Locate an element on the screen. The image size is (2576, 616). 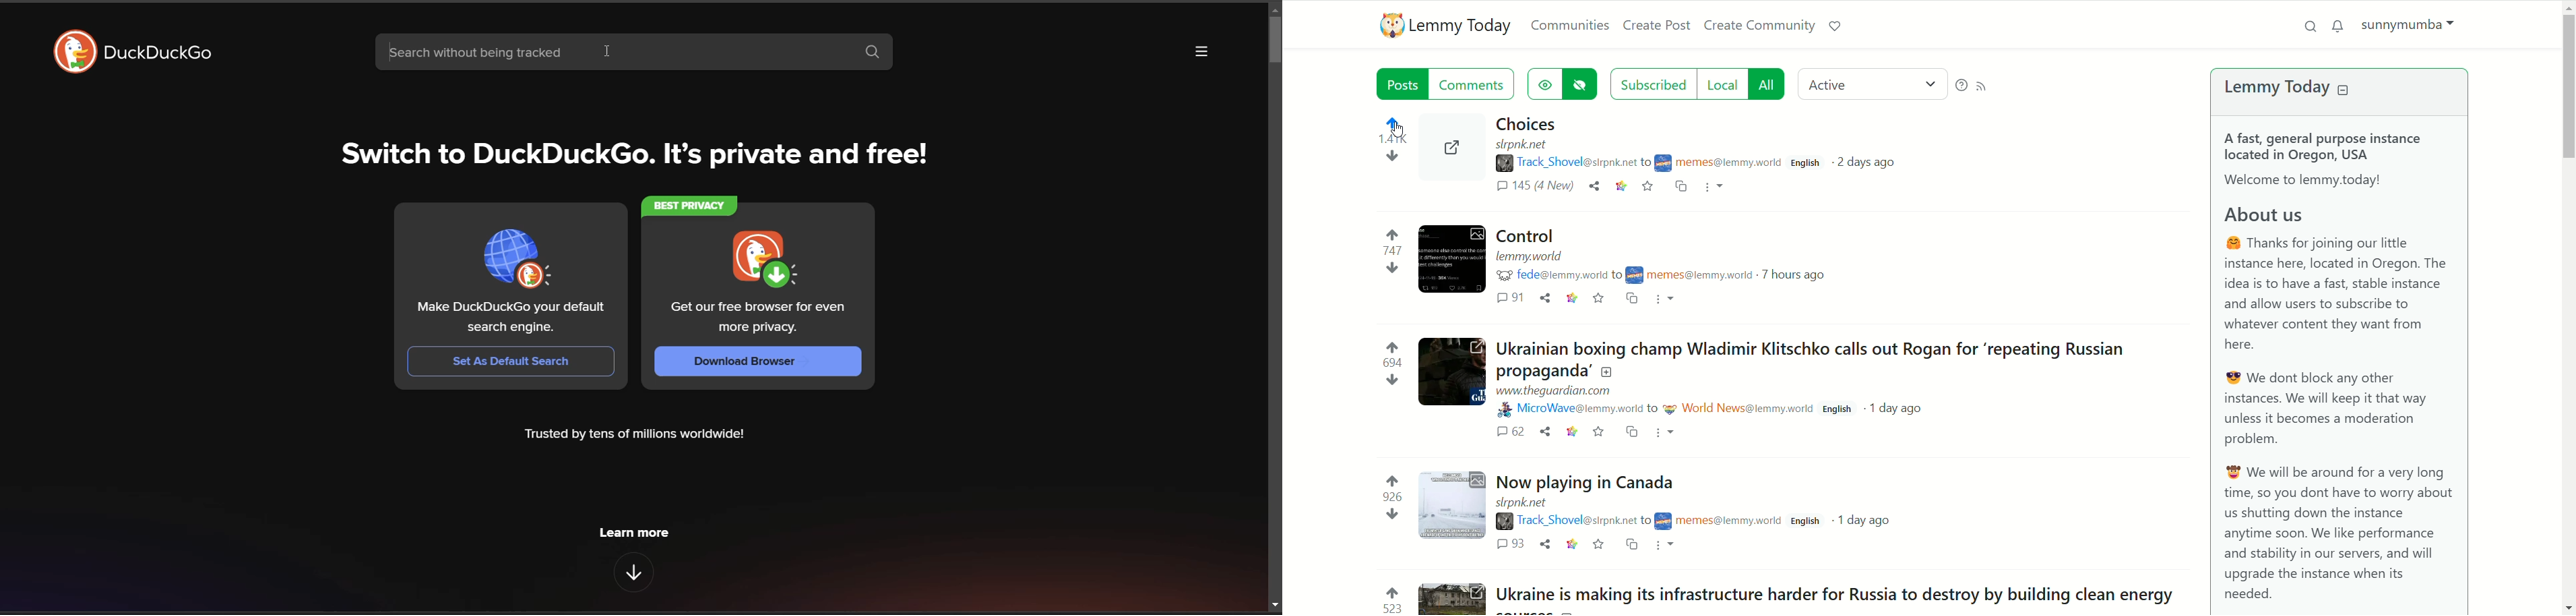
® We will be around for a very longtime, so you dont have to worry about us shutting down the instance anytime soon. We like performance and stability in our servers, and will upgrade the instance when its needed. is located at coordinates (2335, 536).